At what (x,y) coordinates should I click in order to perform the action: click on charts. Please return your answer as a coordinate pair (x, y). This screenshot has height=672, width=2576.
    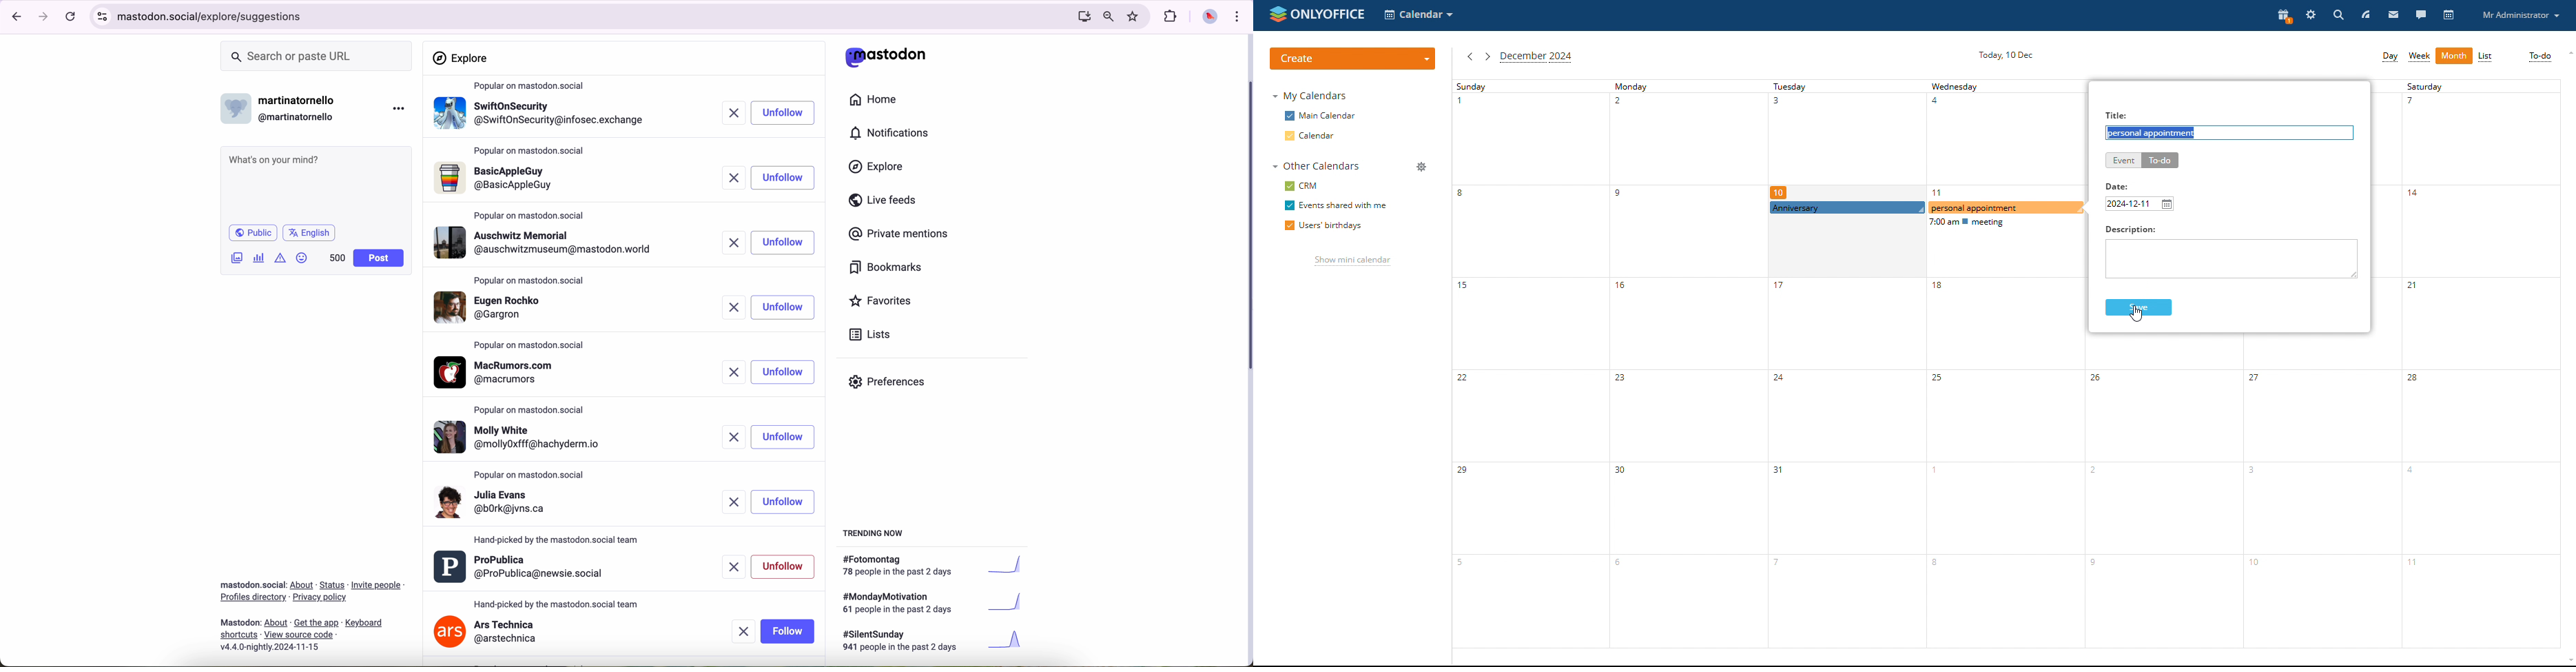
    Looking at the image, I should click on (261, 258).